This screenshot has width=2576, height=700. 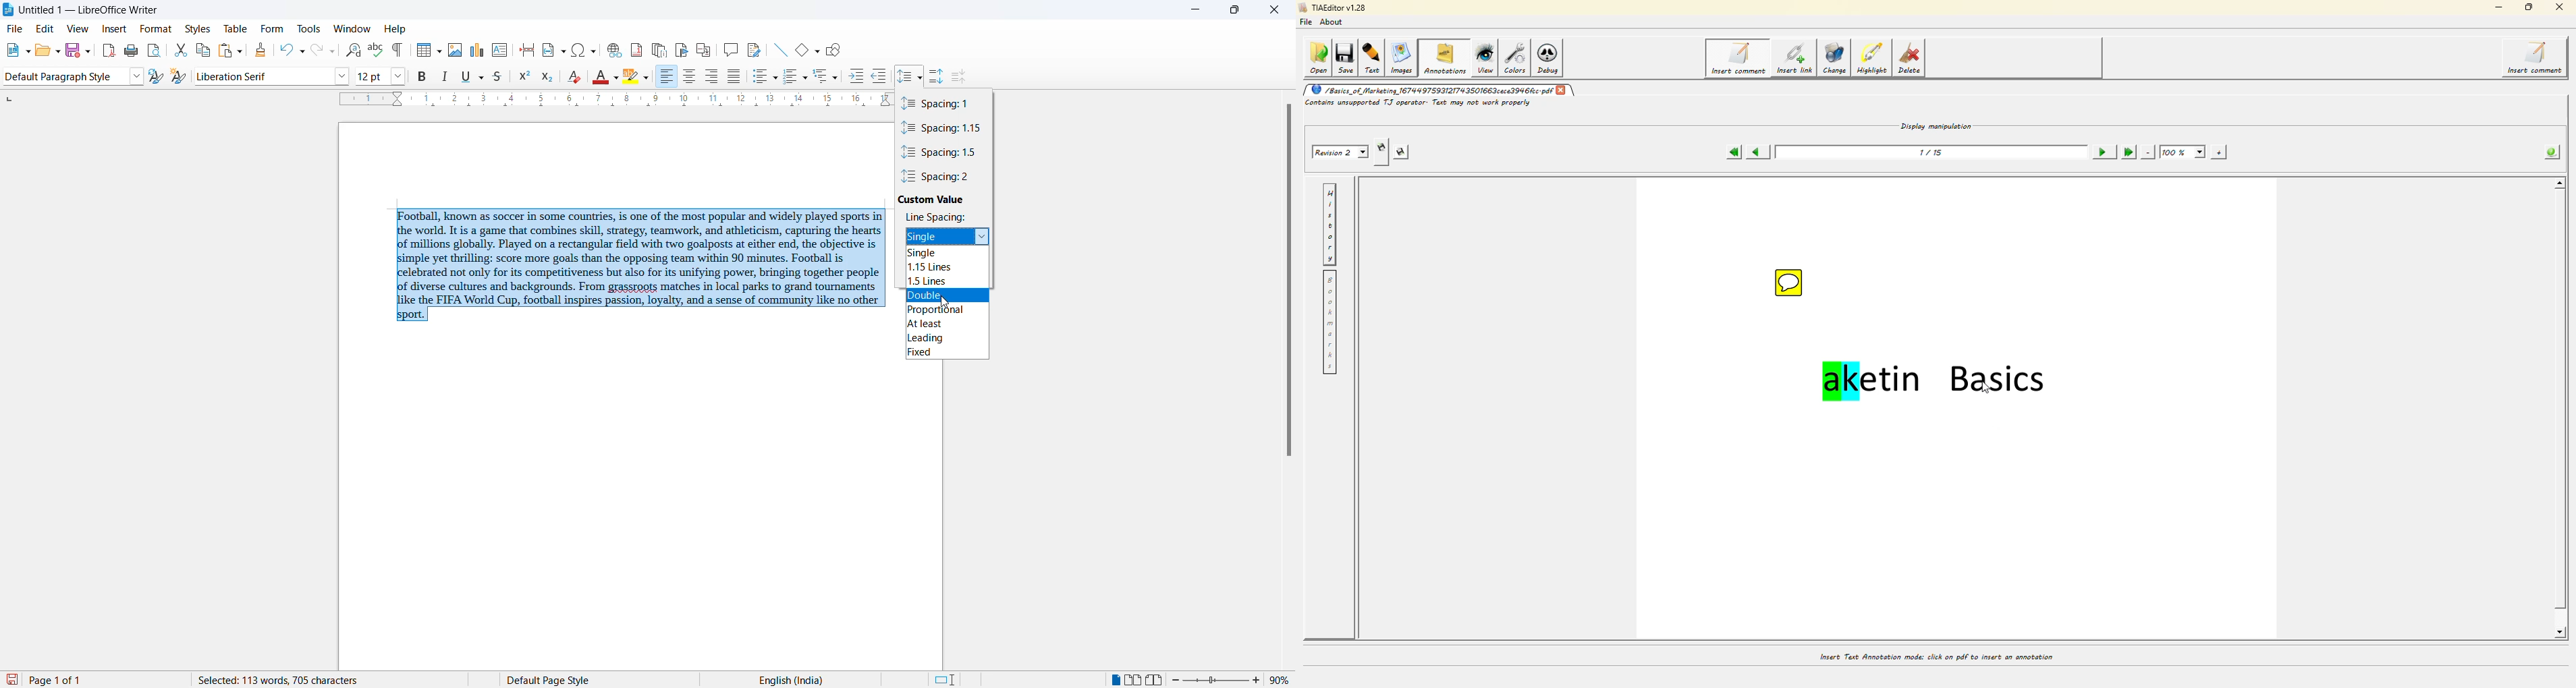 What do you see at coordinates (377, 49) in the screenshot?
I see `spellings` at bounding box center [377, 49].